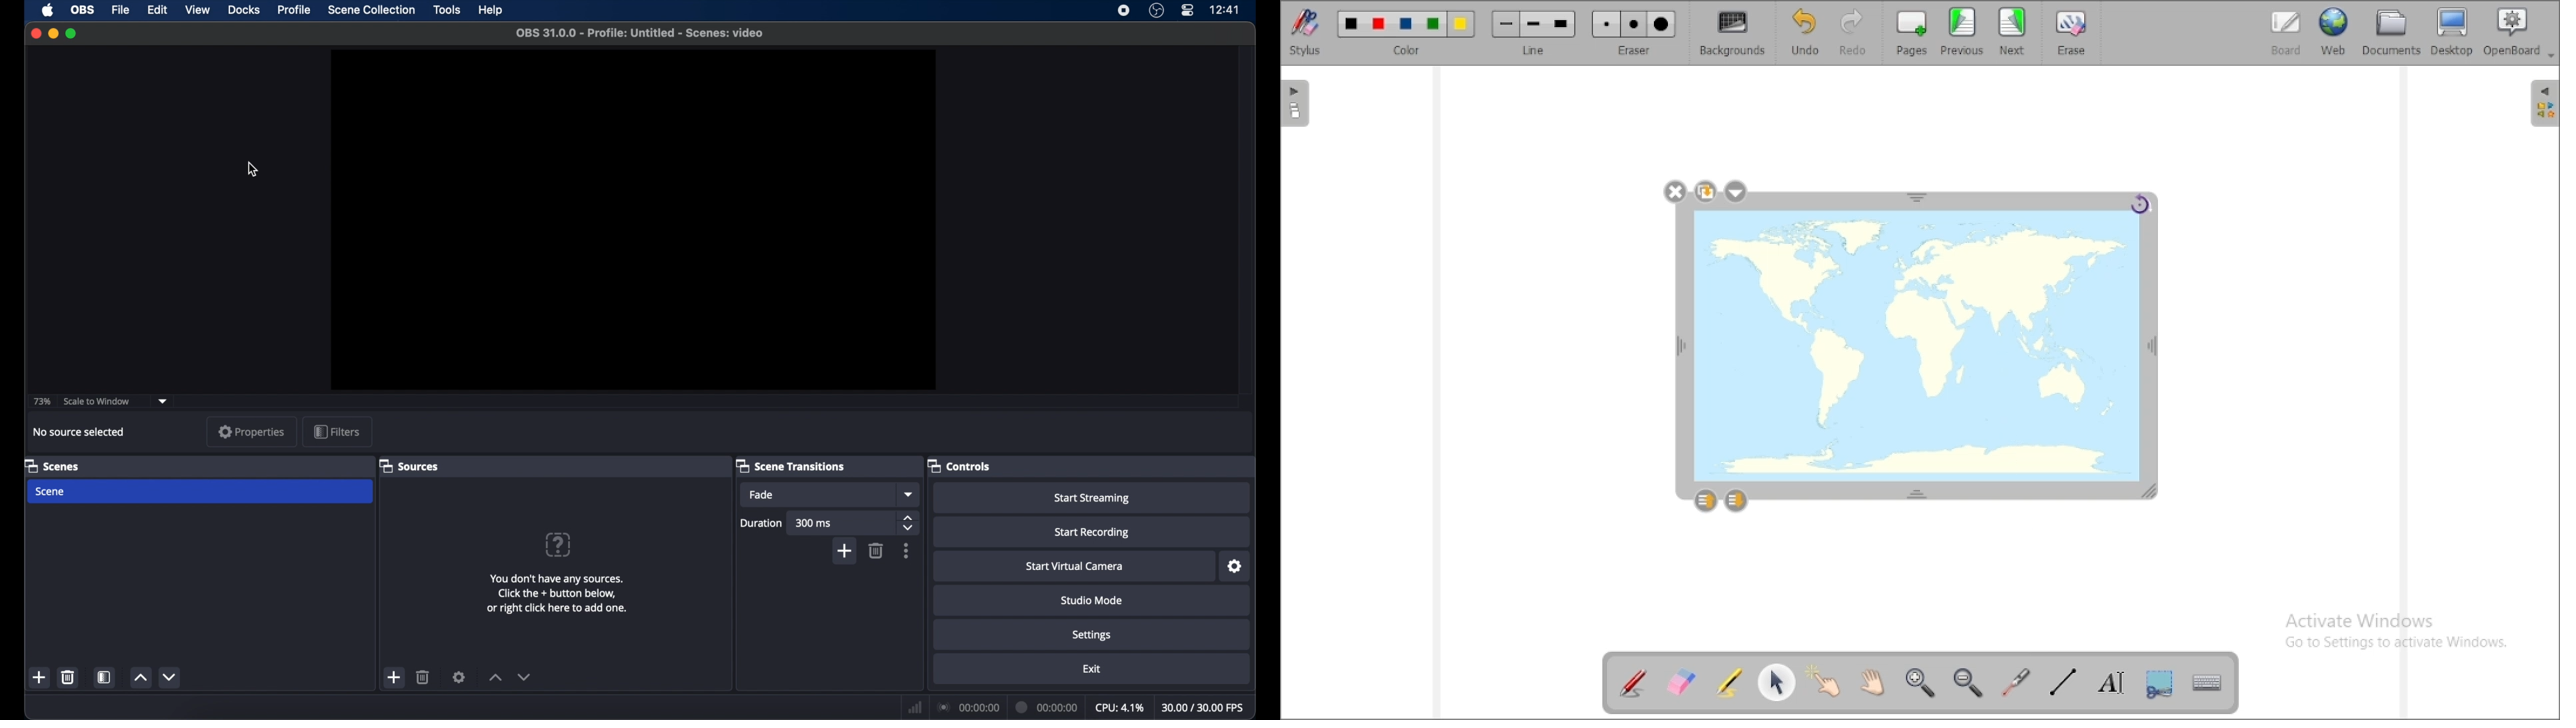 This screenshot has height=728, width=2576. I want to click on more options, so click(907, 551).